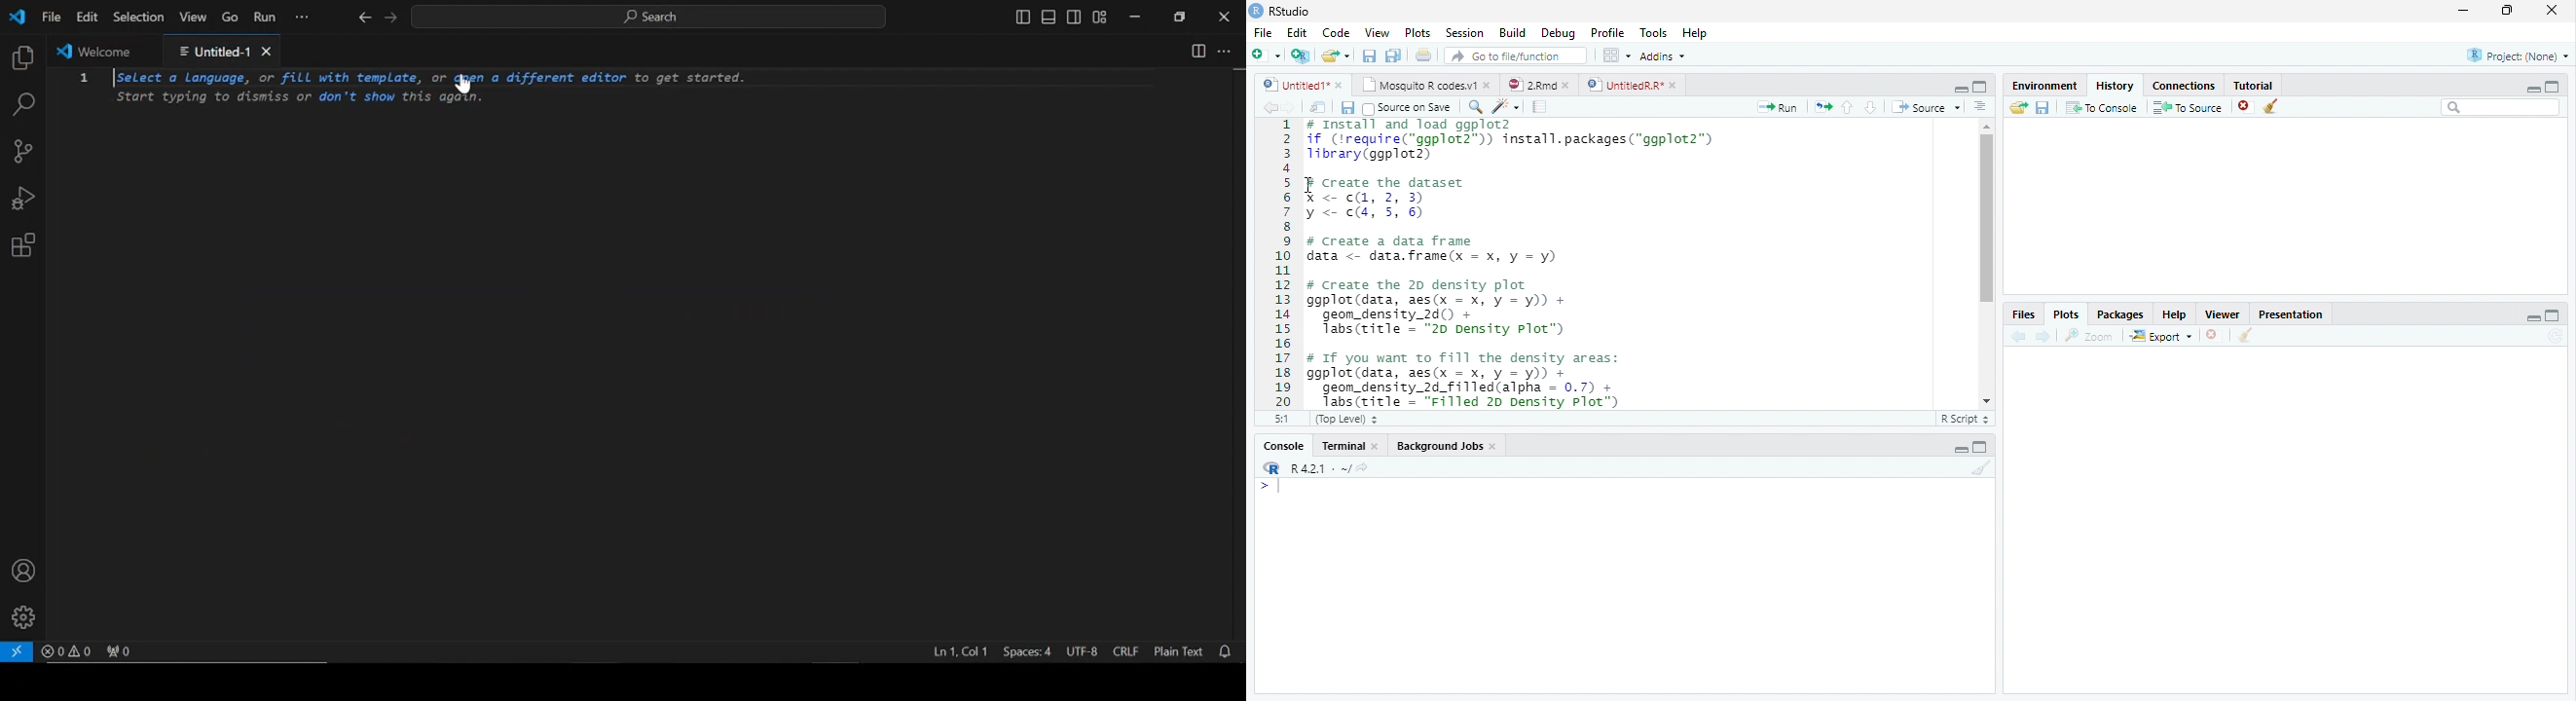 This screenshot has height=728, width=2576. What do you see at coordinates (23, 245) in the screenshot?
I see `extensions` at bounding box center [23, 245].